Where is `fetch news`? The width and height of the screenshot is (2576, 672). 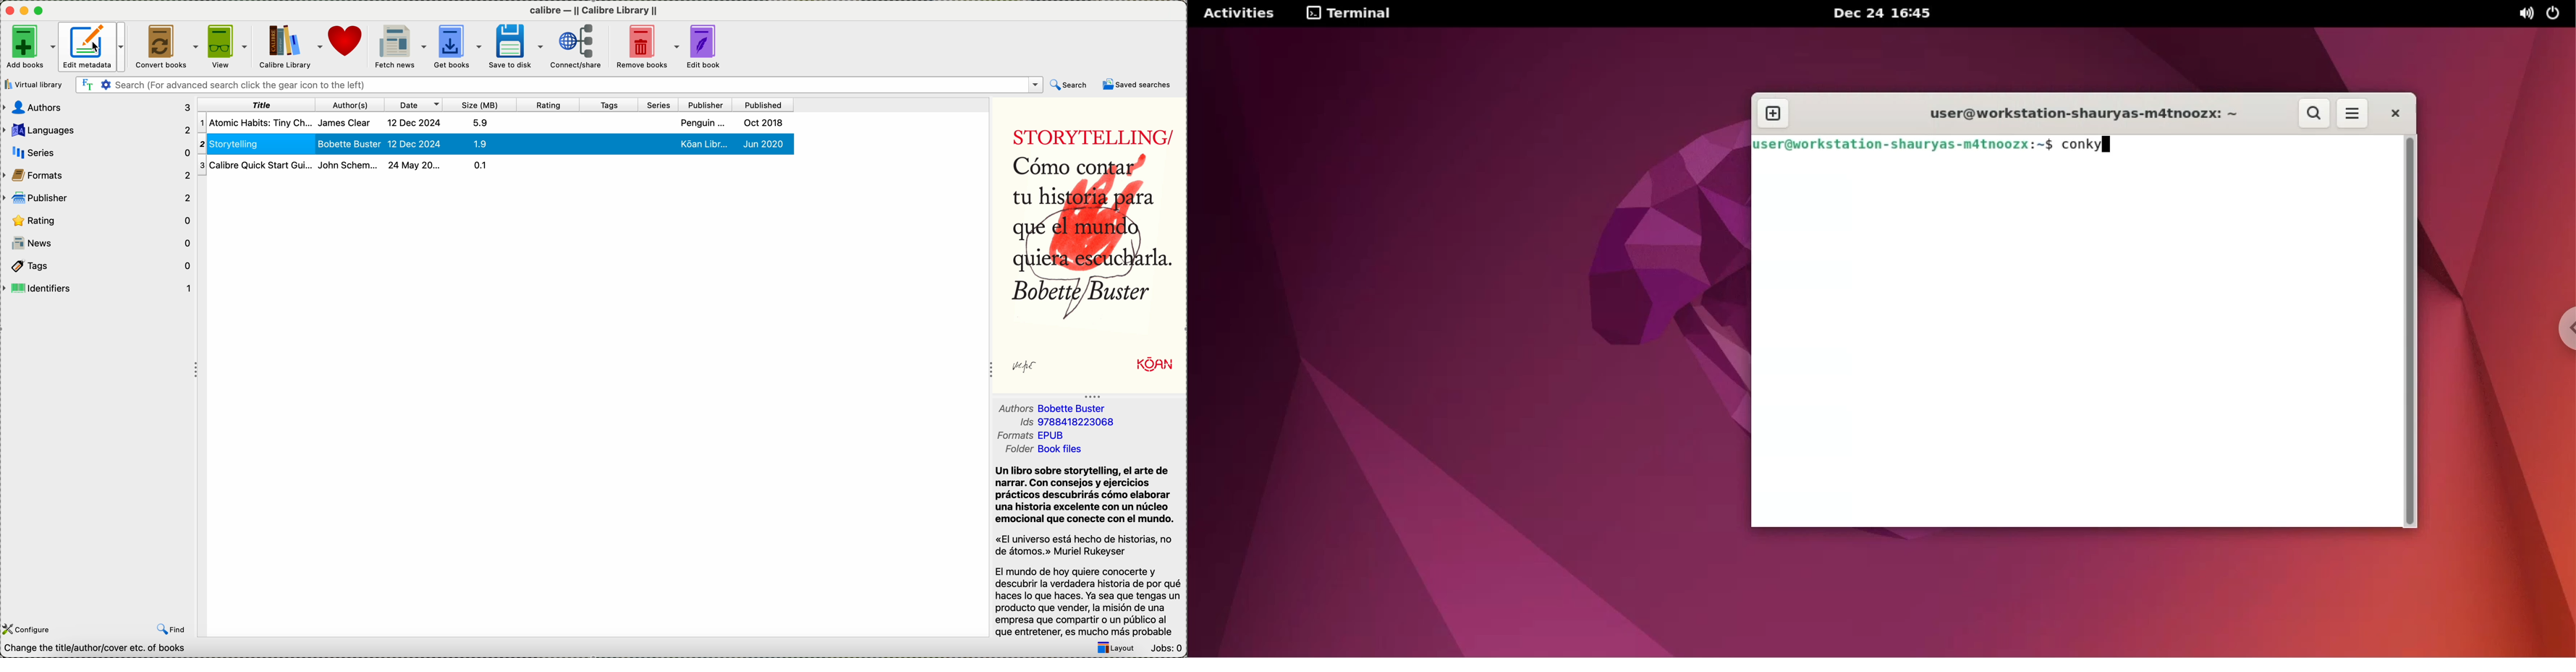 fetch news is located at coordinates (399, 46).